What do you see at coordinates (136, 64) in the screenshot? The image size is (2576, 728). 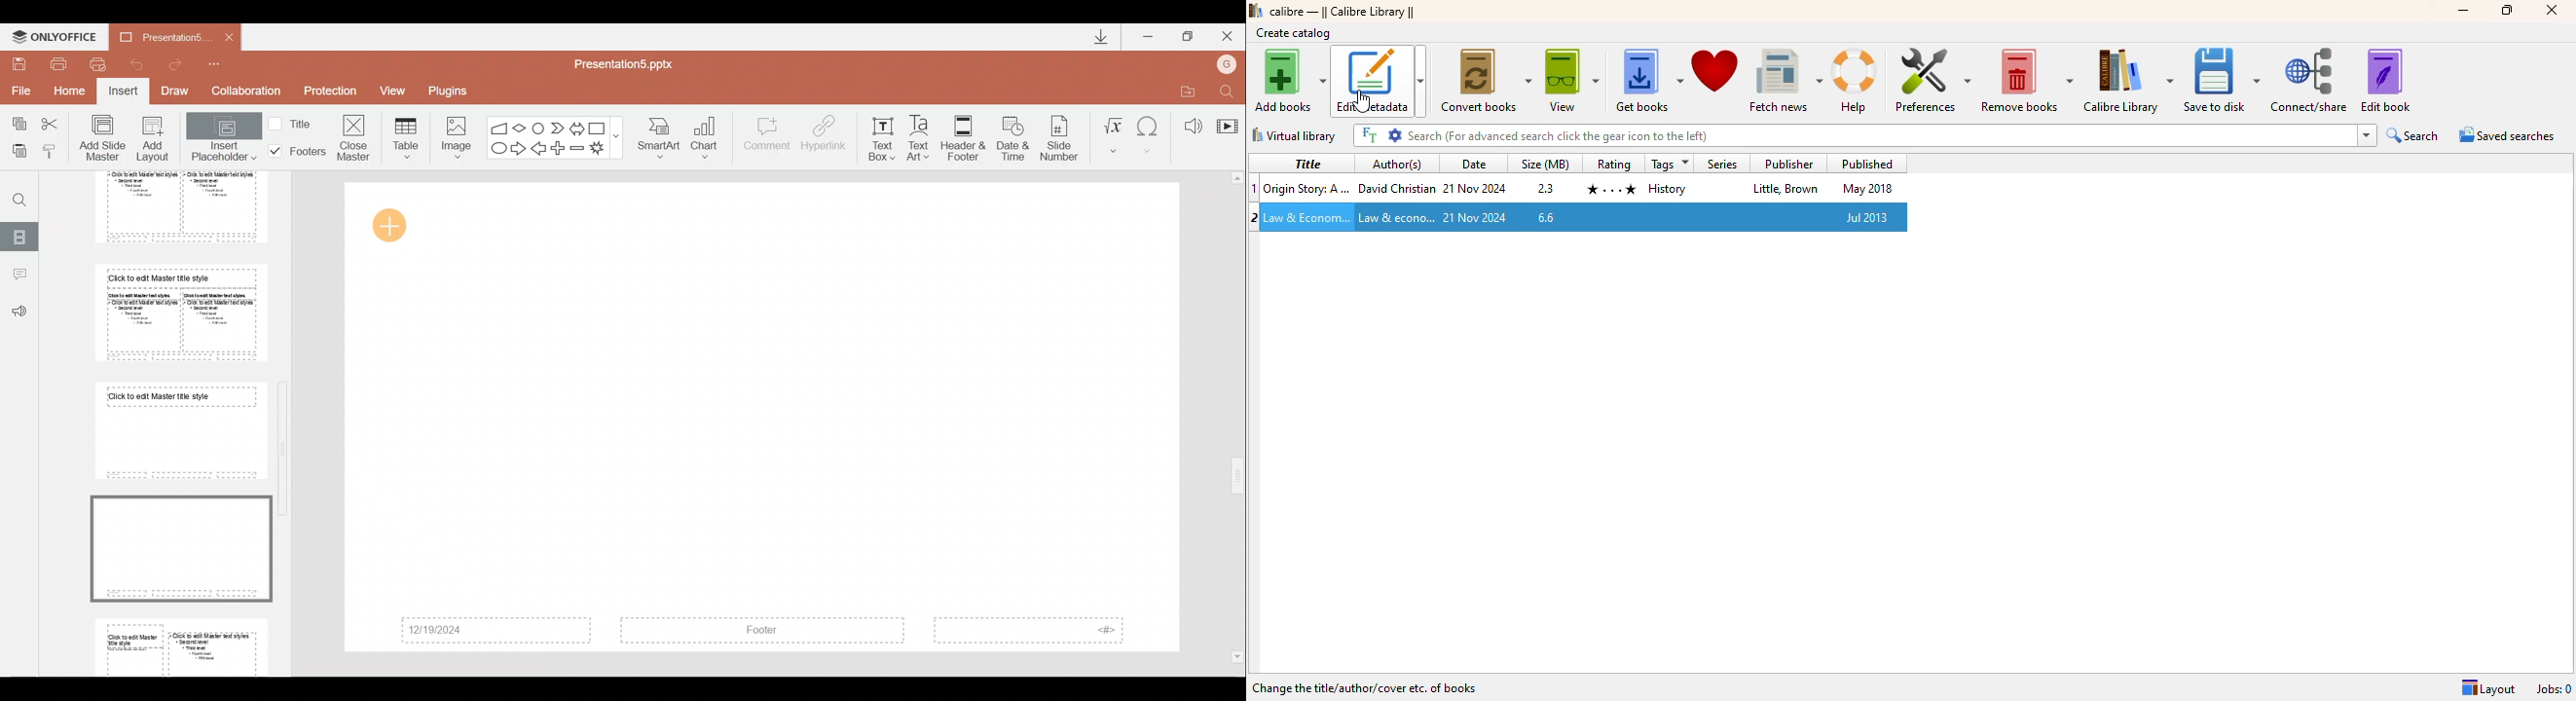 I see `Undo` at bounding box center [136, 64].